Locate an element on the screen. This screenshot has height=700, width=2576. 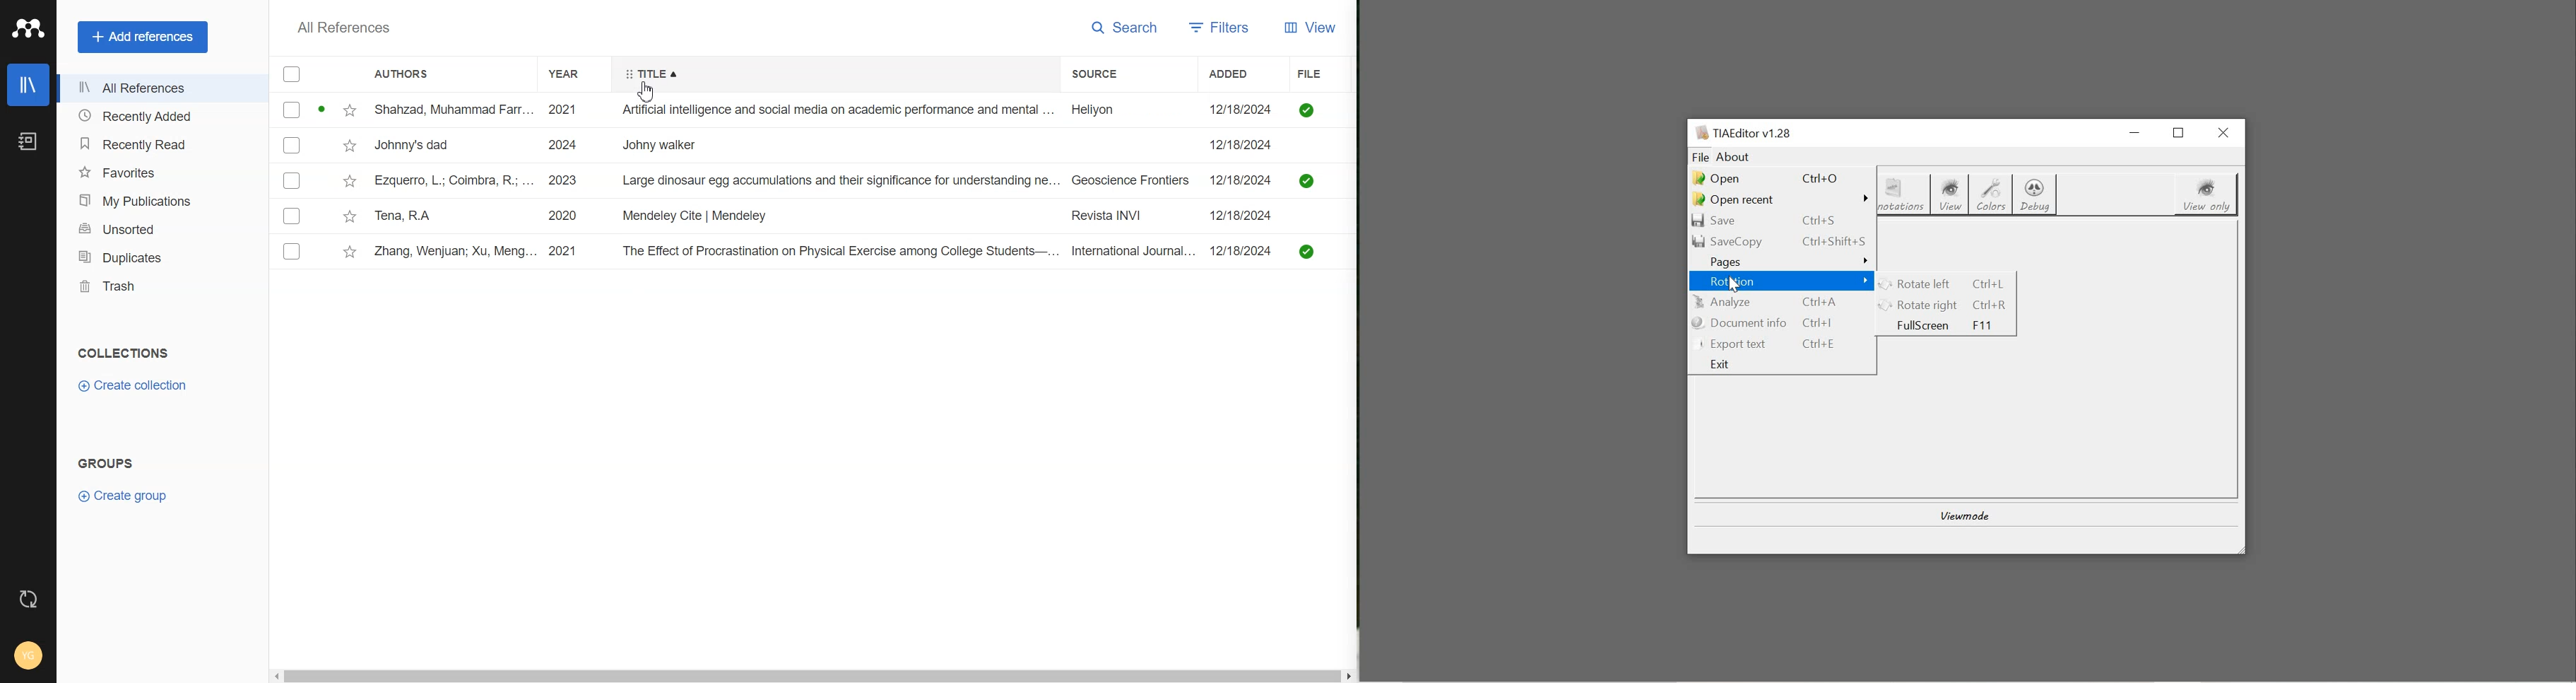
All References is located at coordinates (160, 88).